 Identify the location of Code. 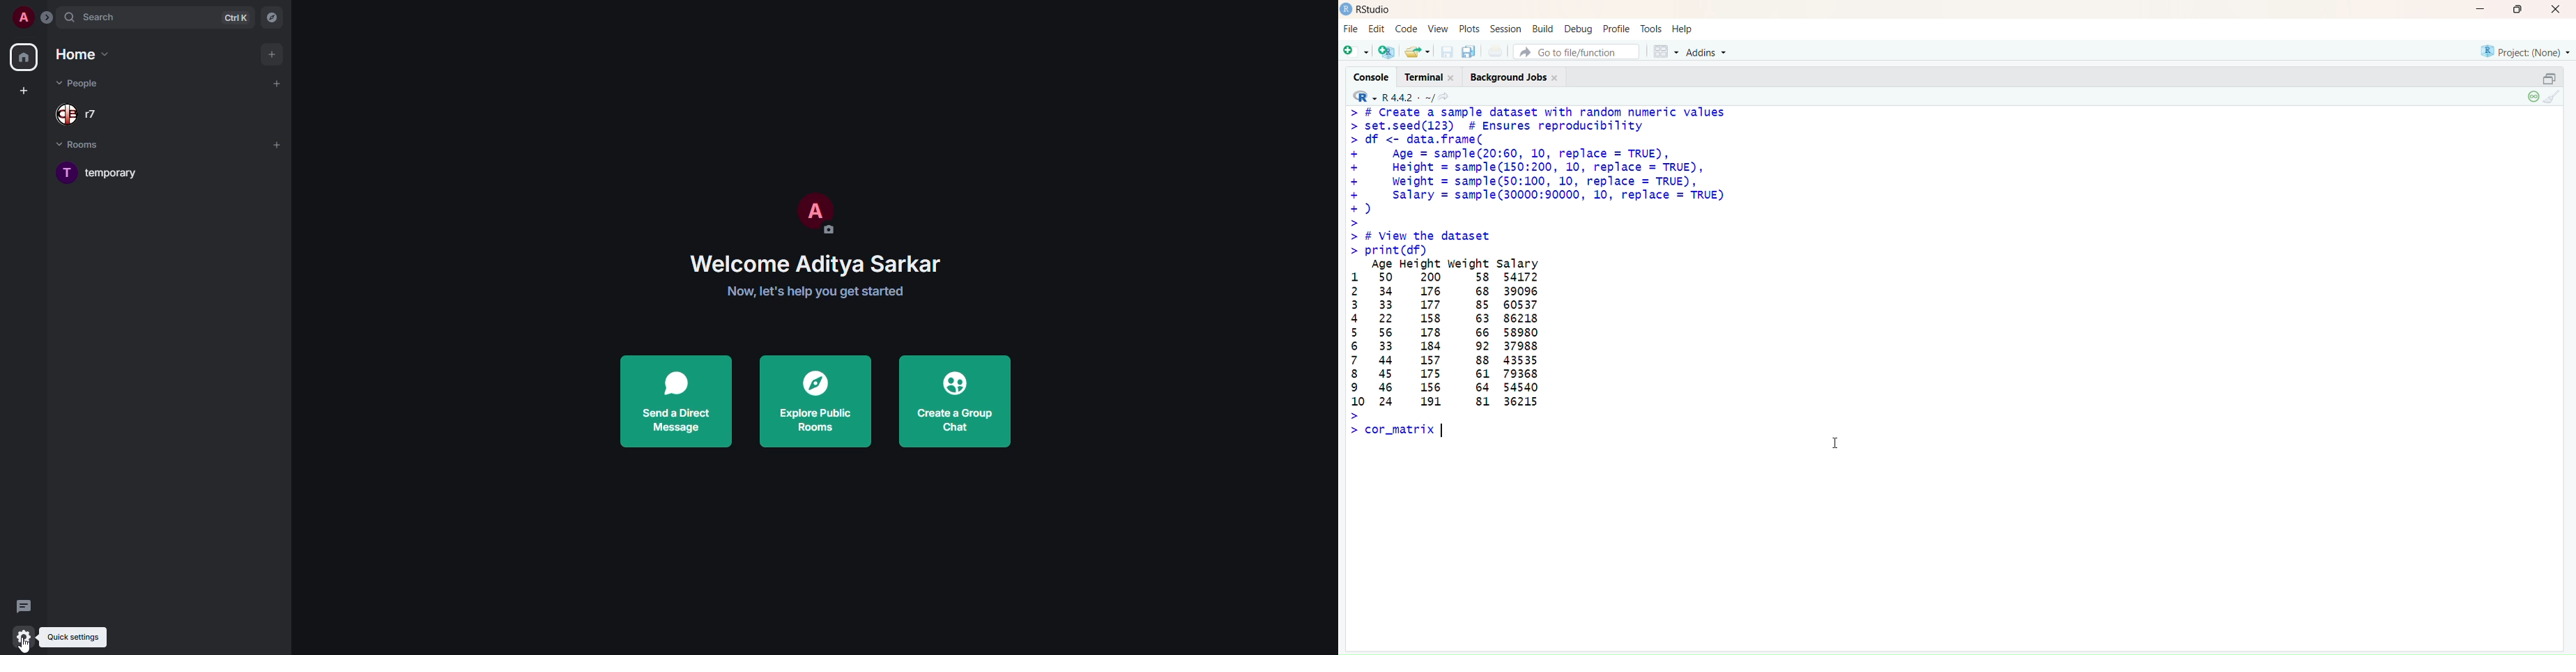
(1405, 30).